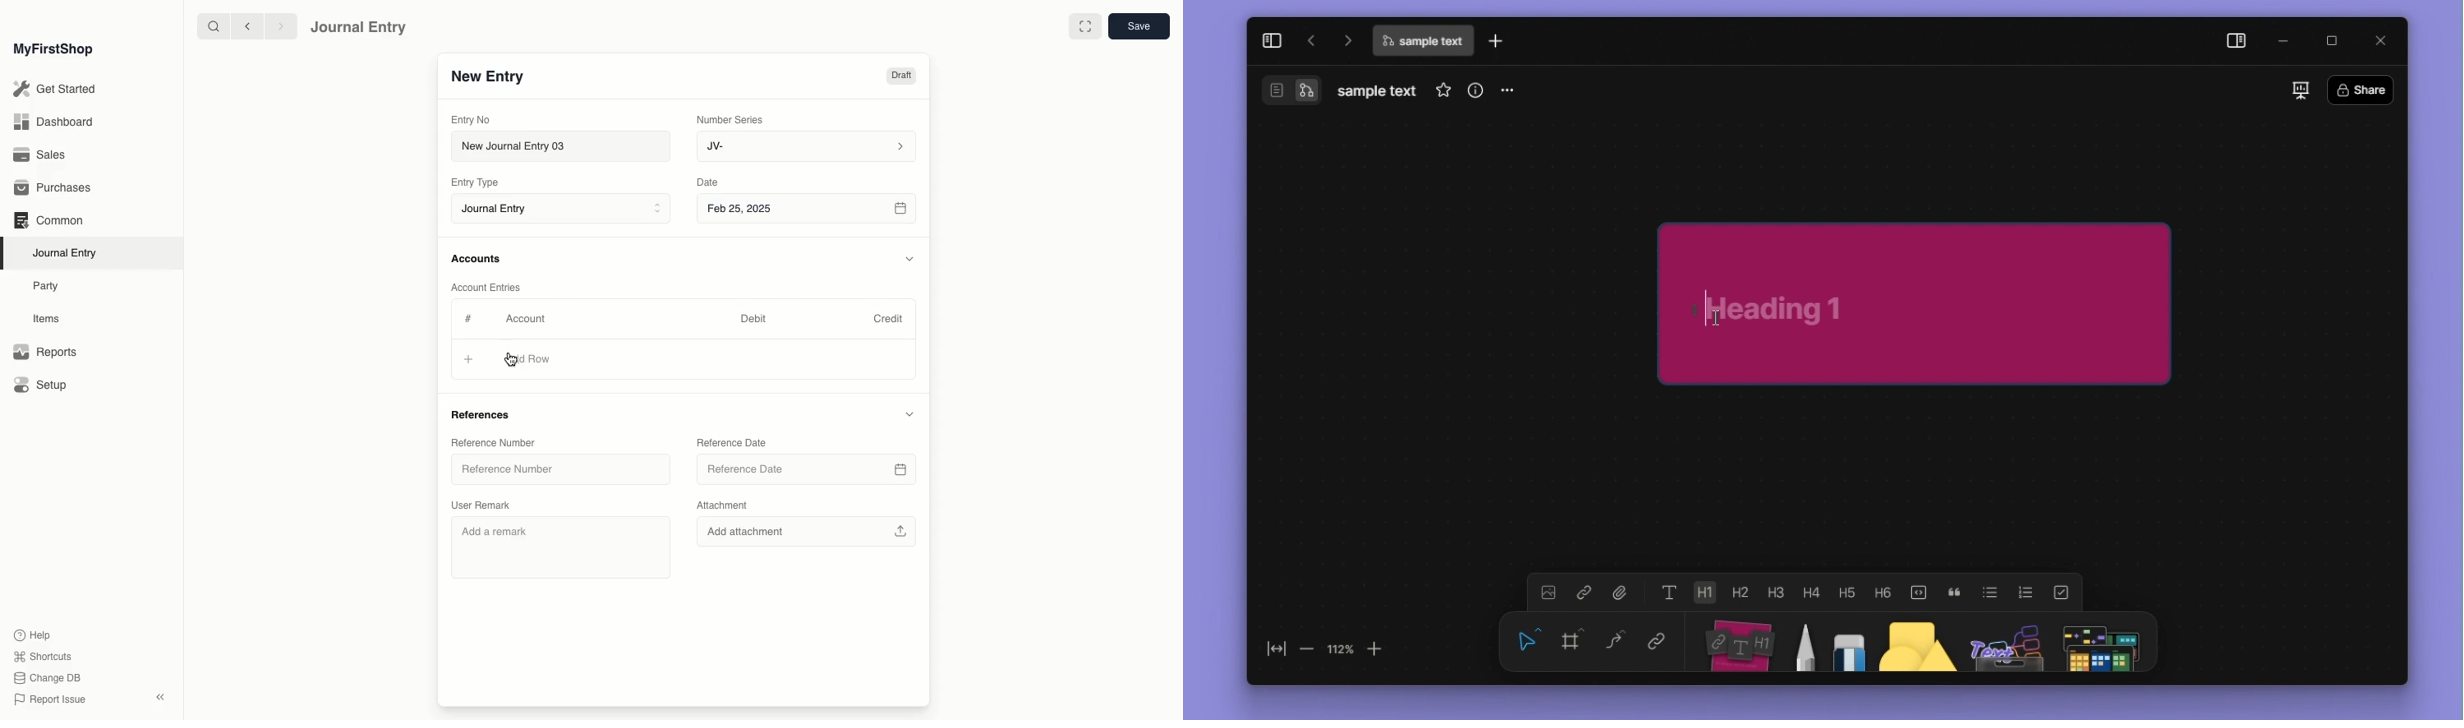  Describe the element at coordinates (2026, 593) in the screenshot. I see `numbered list` at that location.